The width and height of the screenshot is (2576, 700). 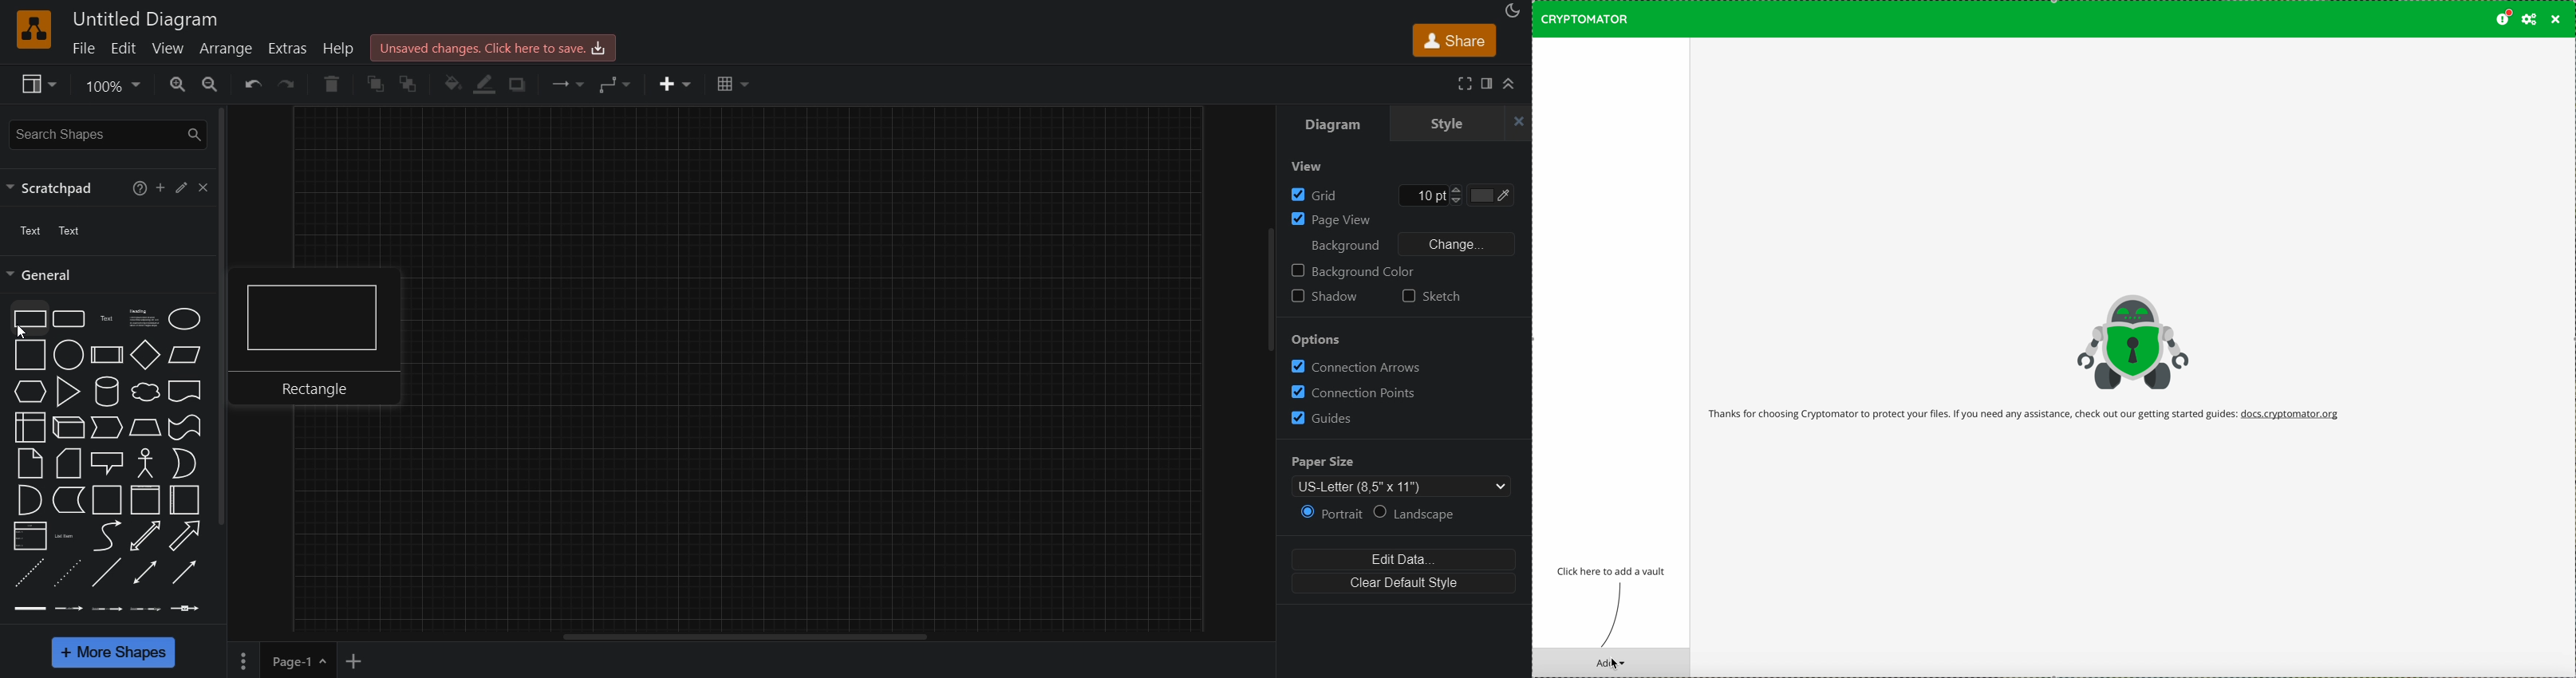 I want to click on process, so click(x=108, y=354).